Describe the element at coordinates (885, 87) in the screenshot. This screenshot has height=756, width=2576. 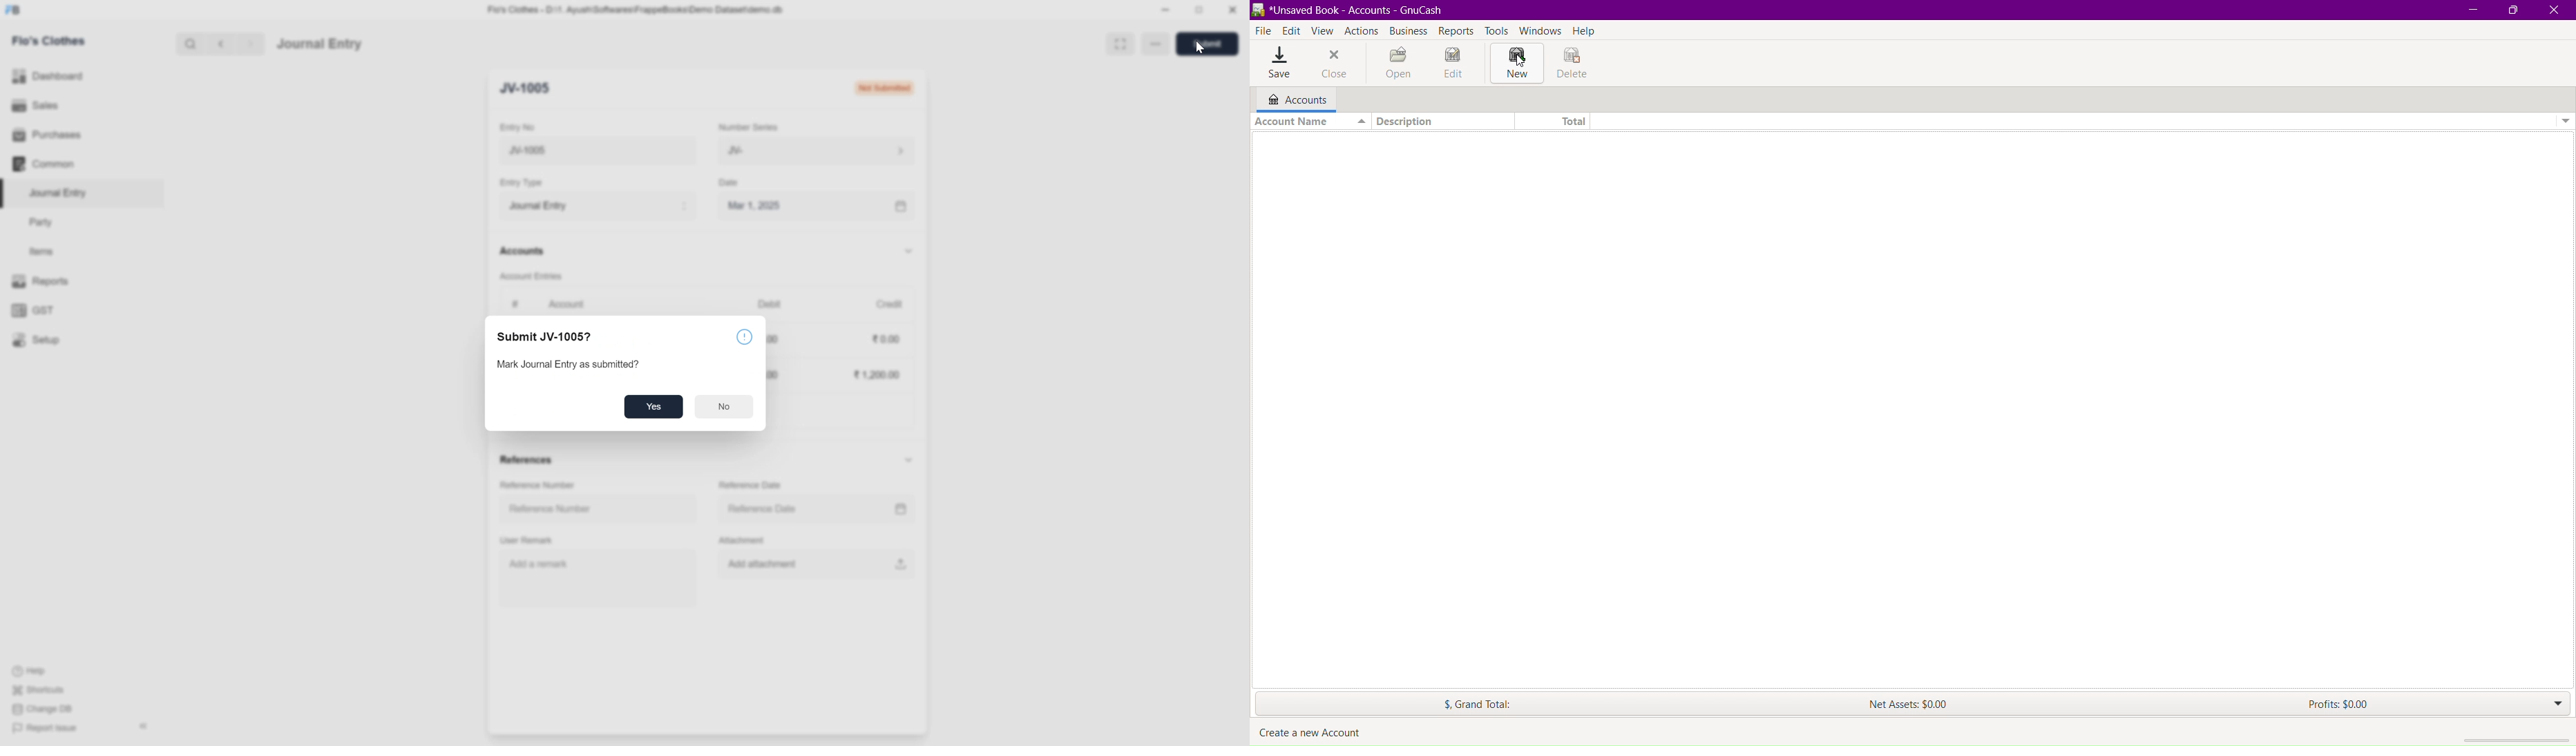
I see `not submitted` at that location.